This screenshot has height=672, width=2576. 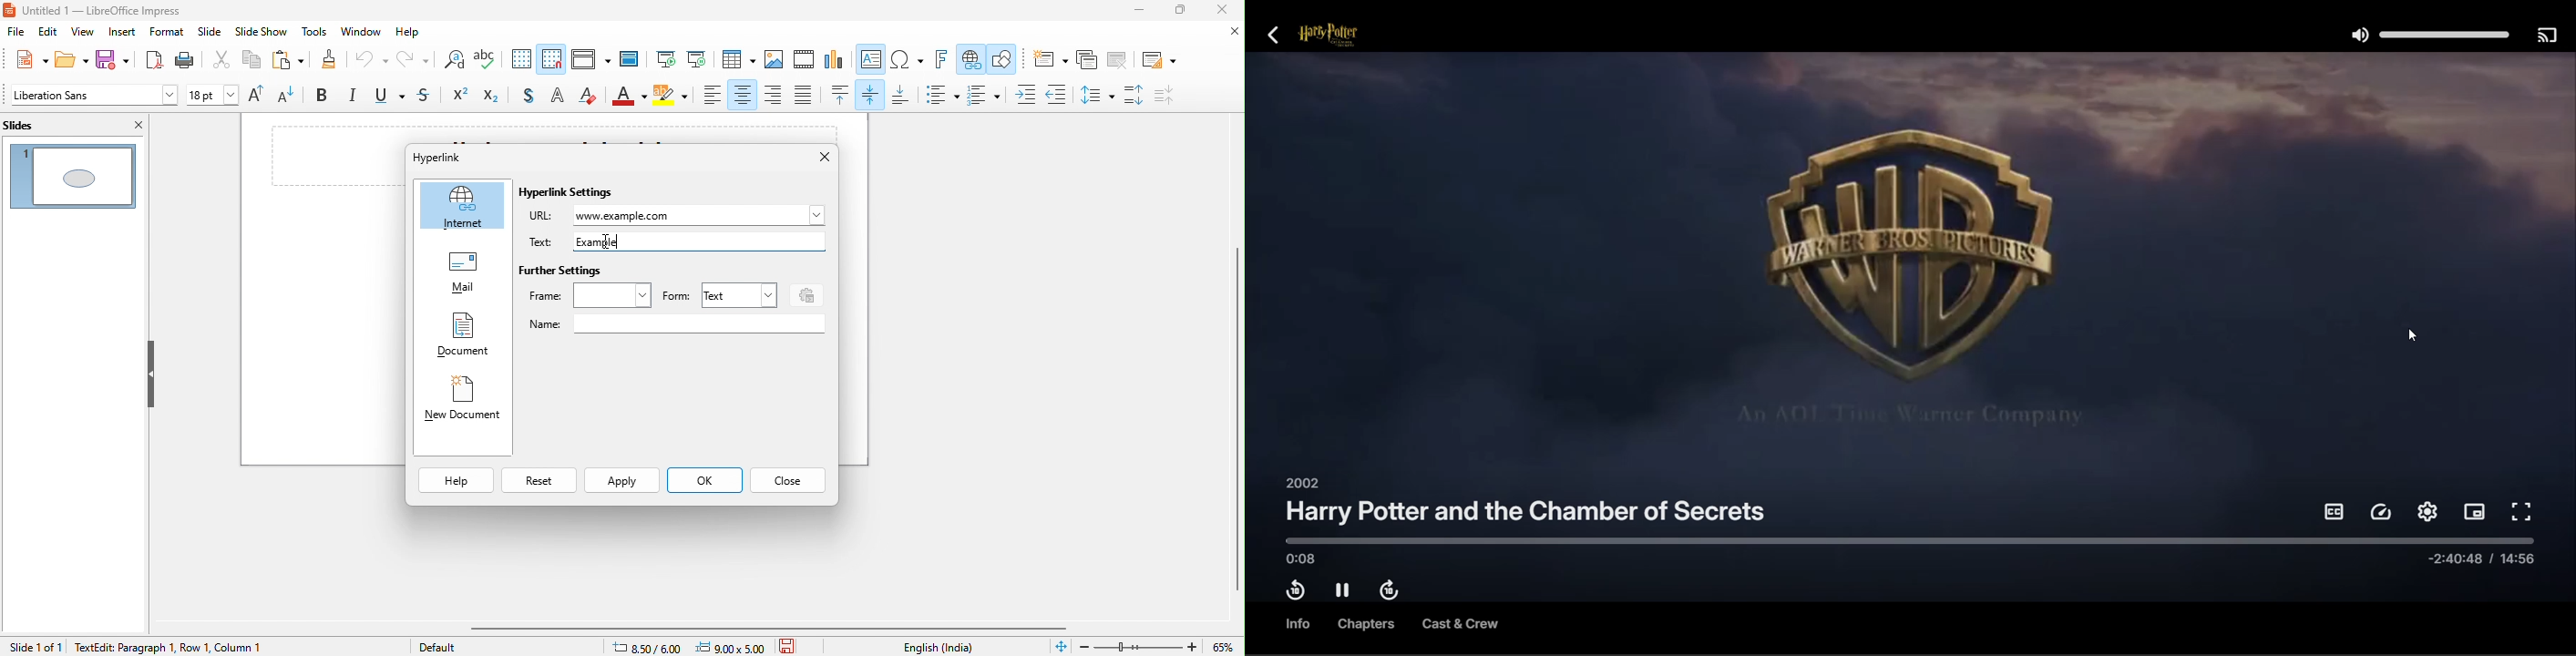 What do you see at coordinates (260, 96) in the screenshot?
I see `increase font size` at bounding box center [260, 96].